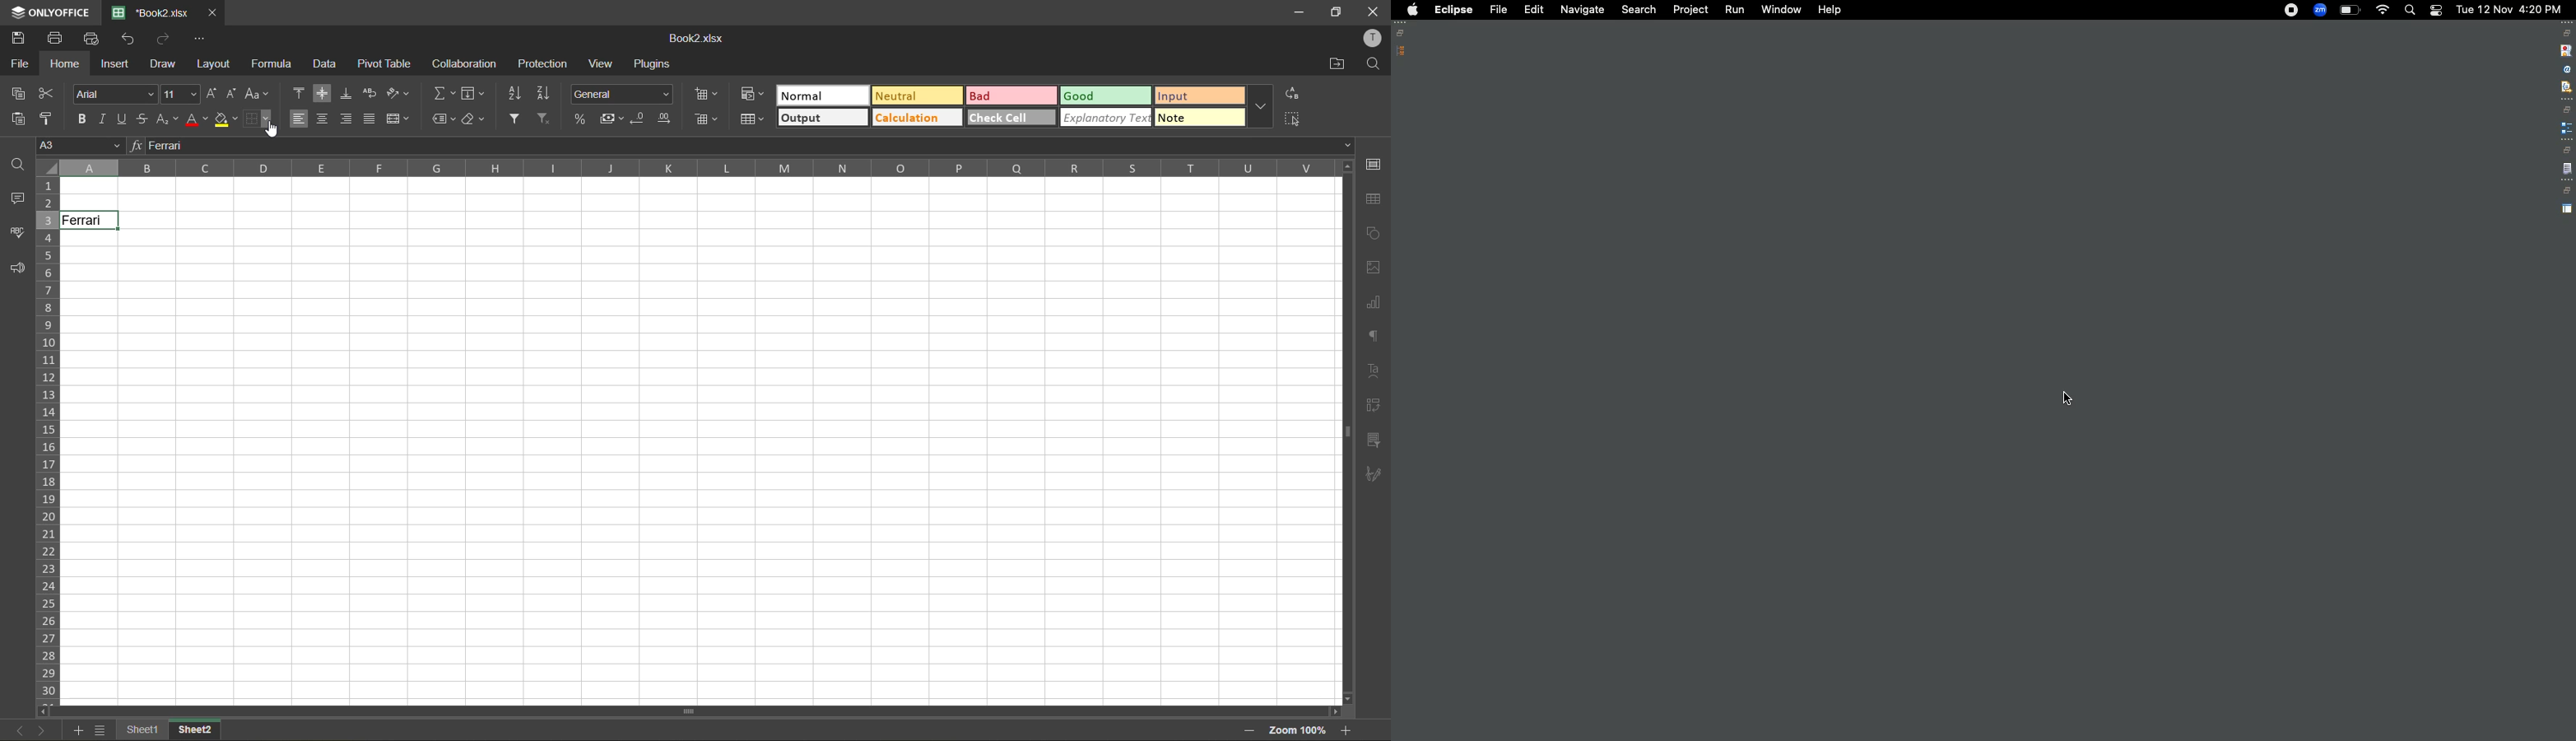 The height and width of the screenshot is (756, 2576). What do you see at coordinates (915, 96) in the screenshot?
I see `neutral` at bounding box center [915, 96].